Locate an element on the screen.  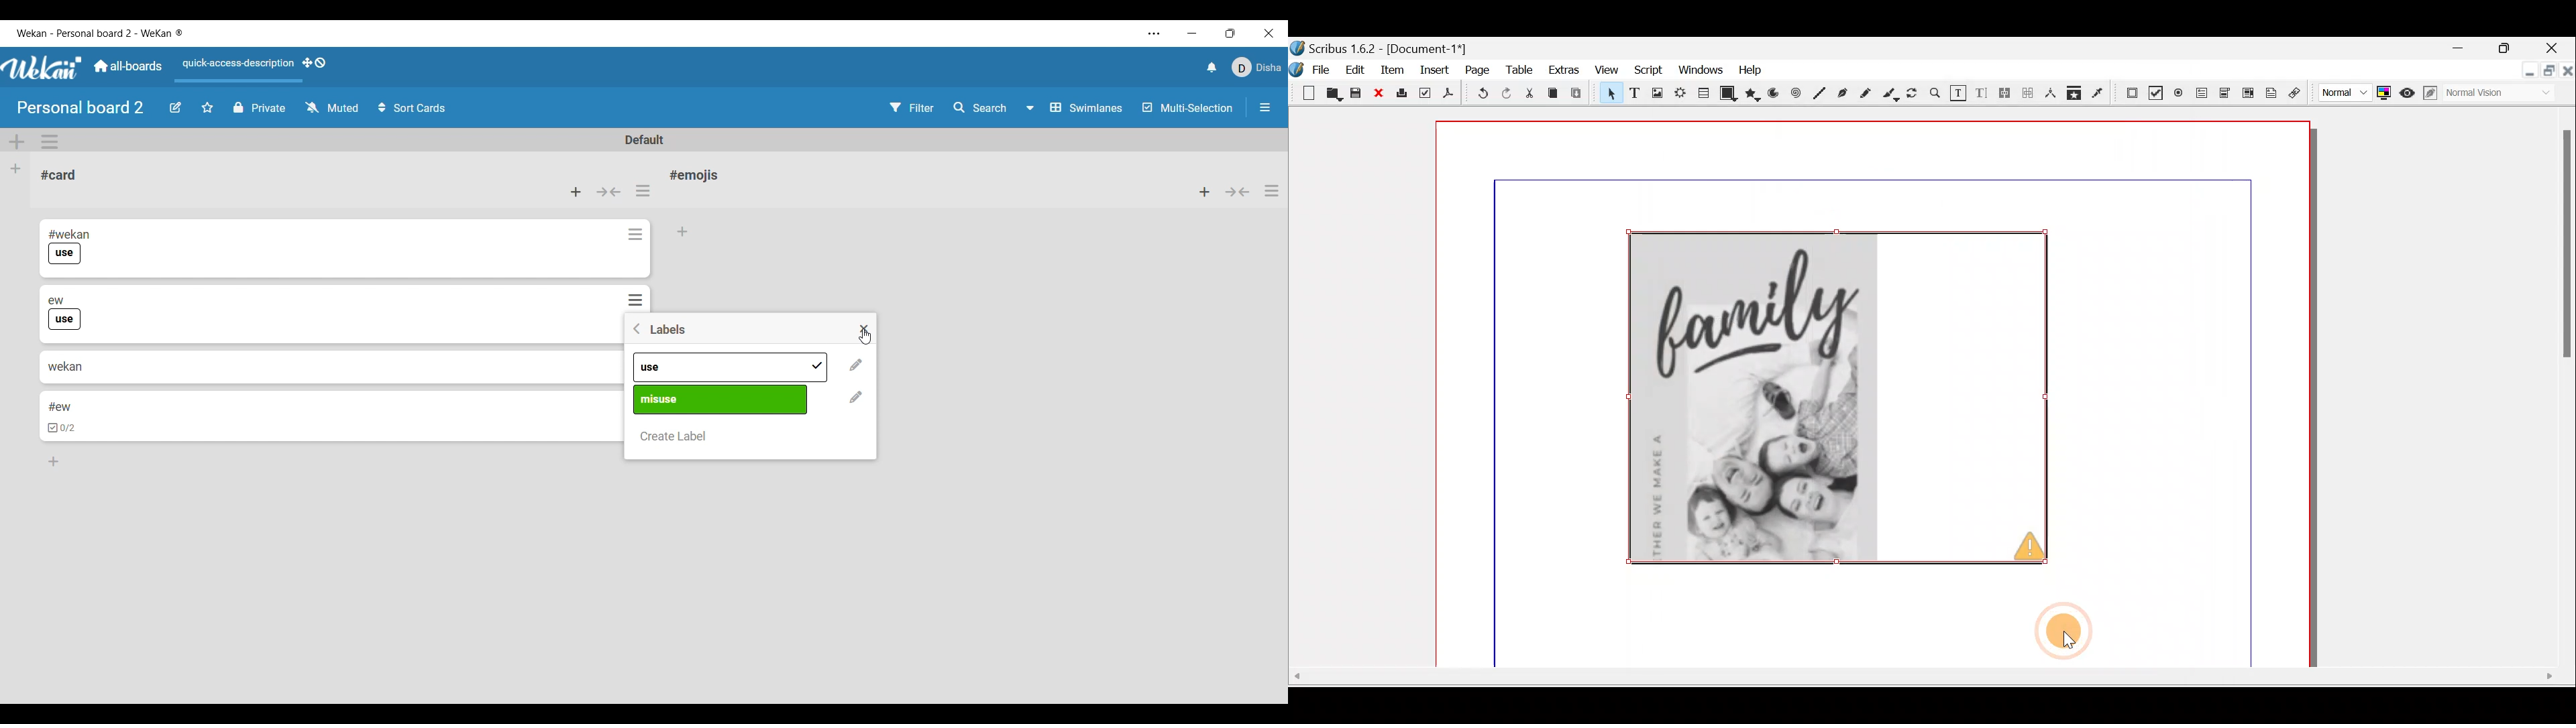
View is located at coordinates (1609, 72).